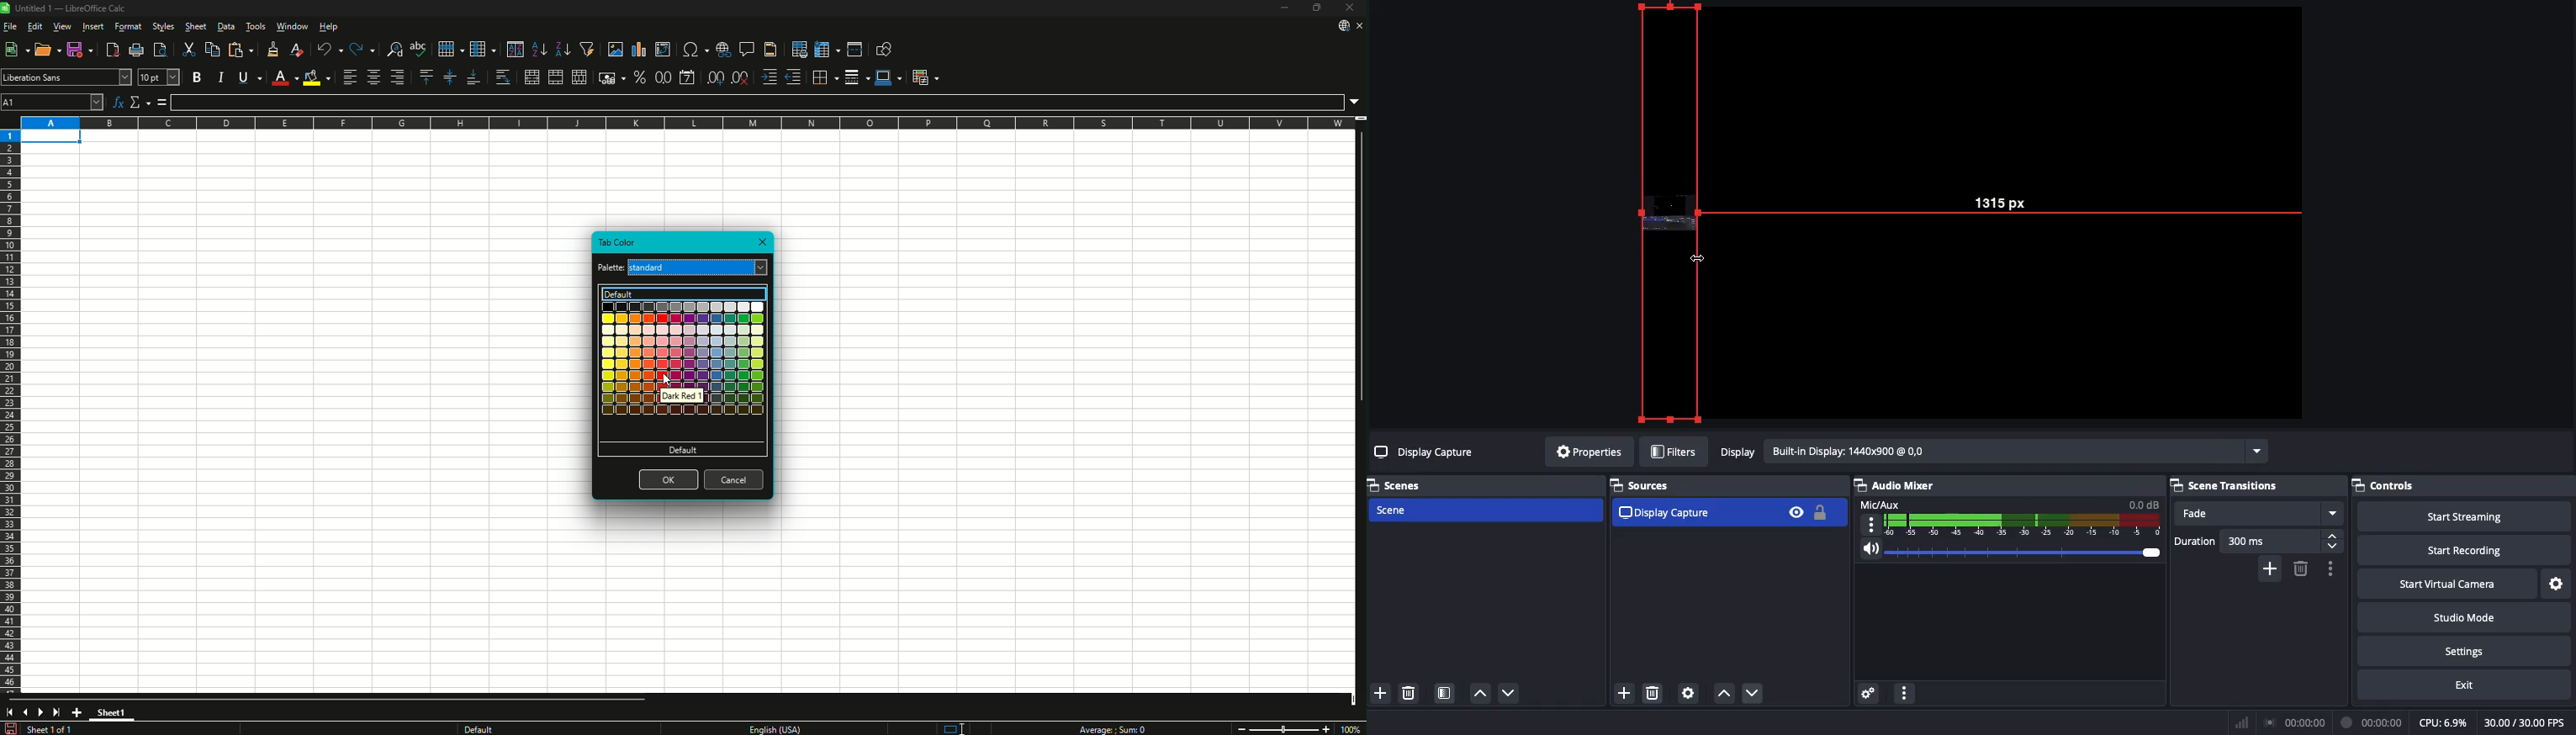 The image size is (2576, 756). What do you see at coordinates (1701, 258) in the screenshot?
I see `Cursor` at bounding box center [1701, 258].